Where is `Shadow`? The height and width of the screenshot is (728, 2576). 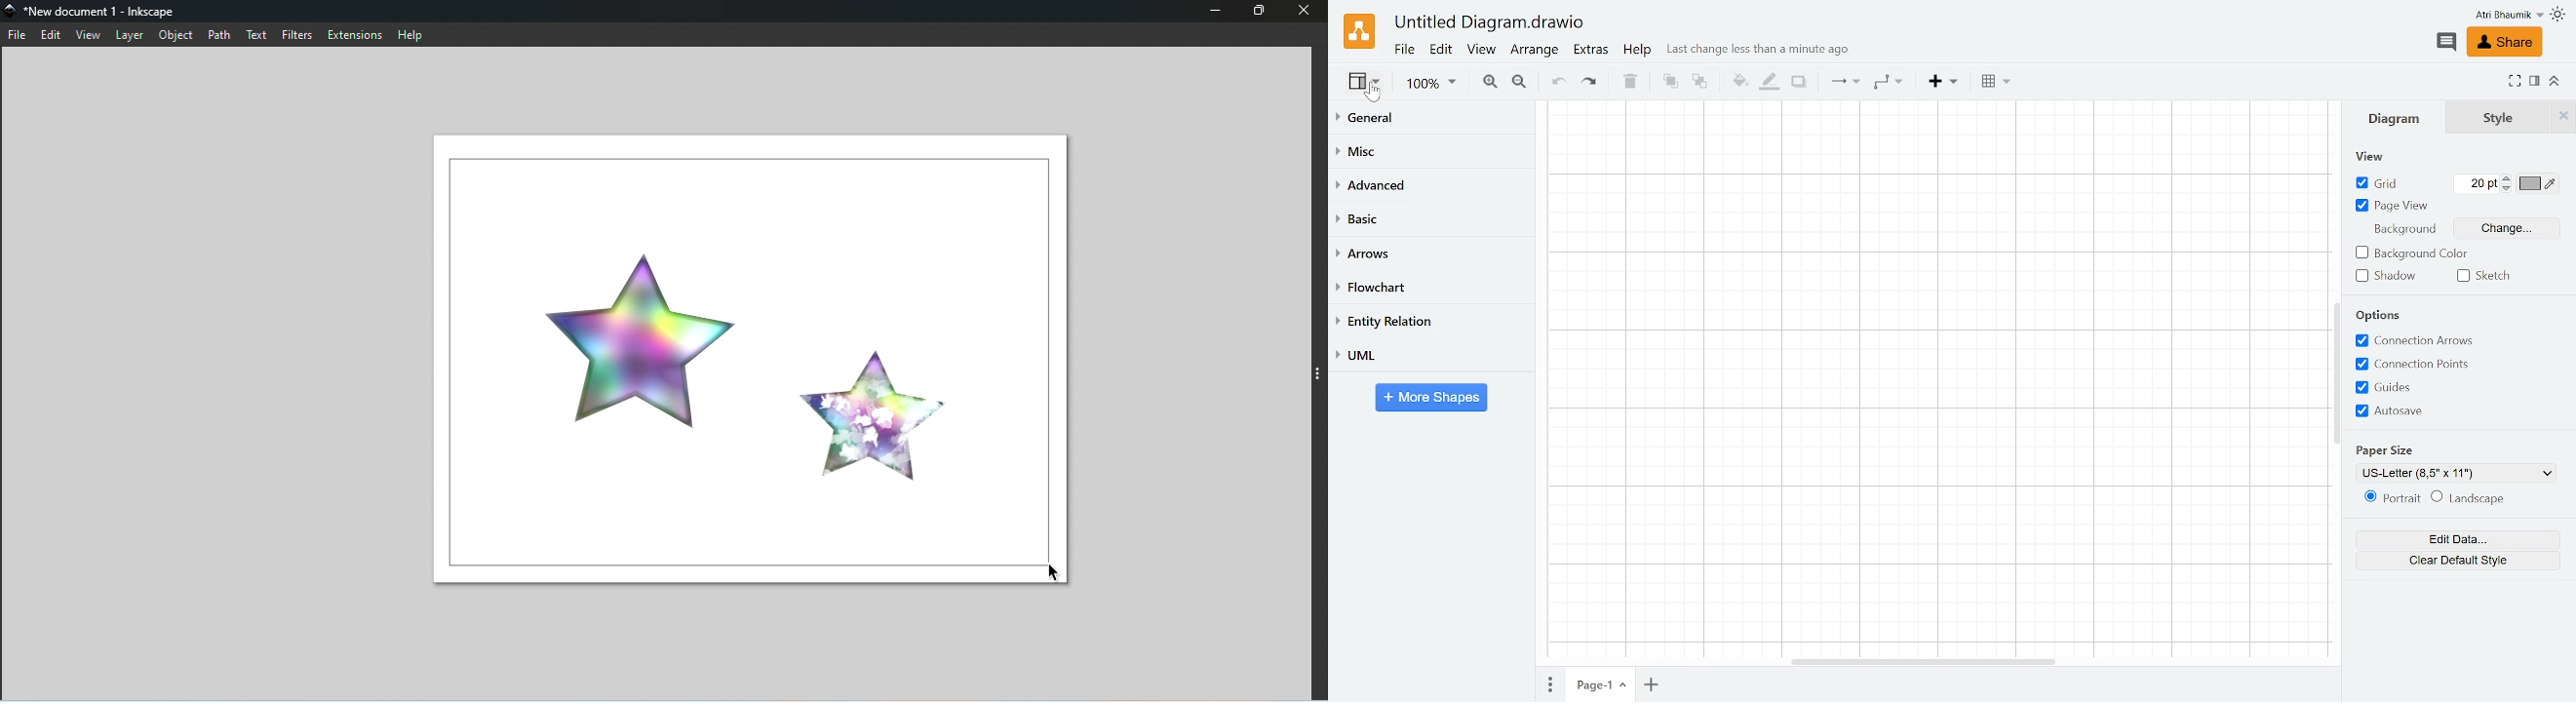
Shadow is located at coordinates (1799, 83).